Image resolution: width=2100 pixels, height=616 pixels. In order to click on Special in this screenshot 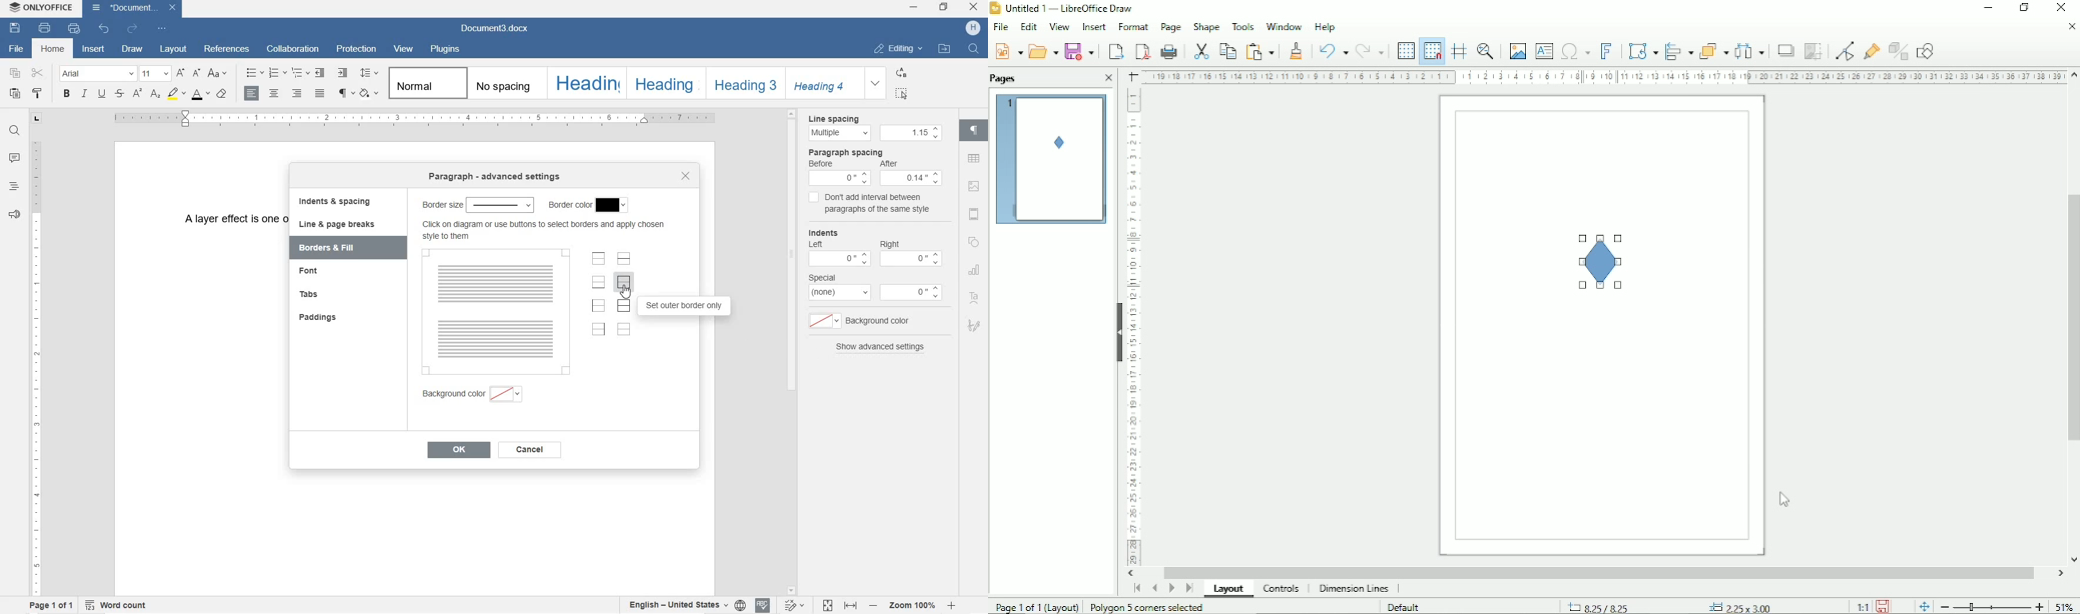, I will do `click(839, 285)`.